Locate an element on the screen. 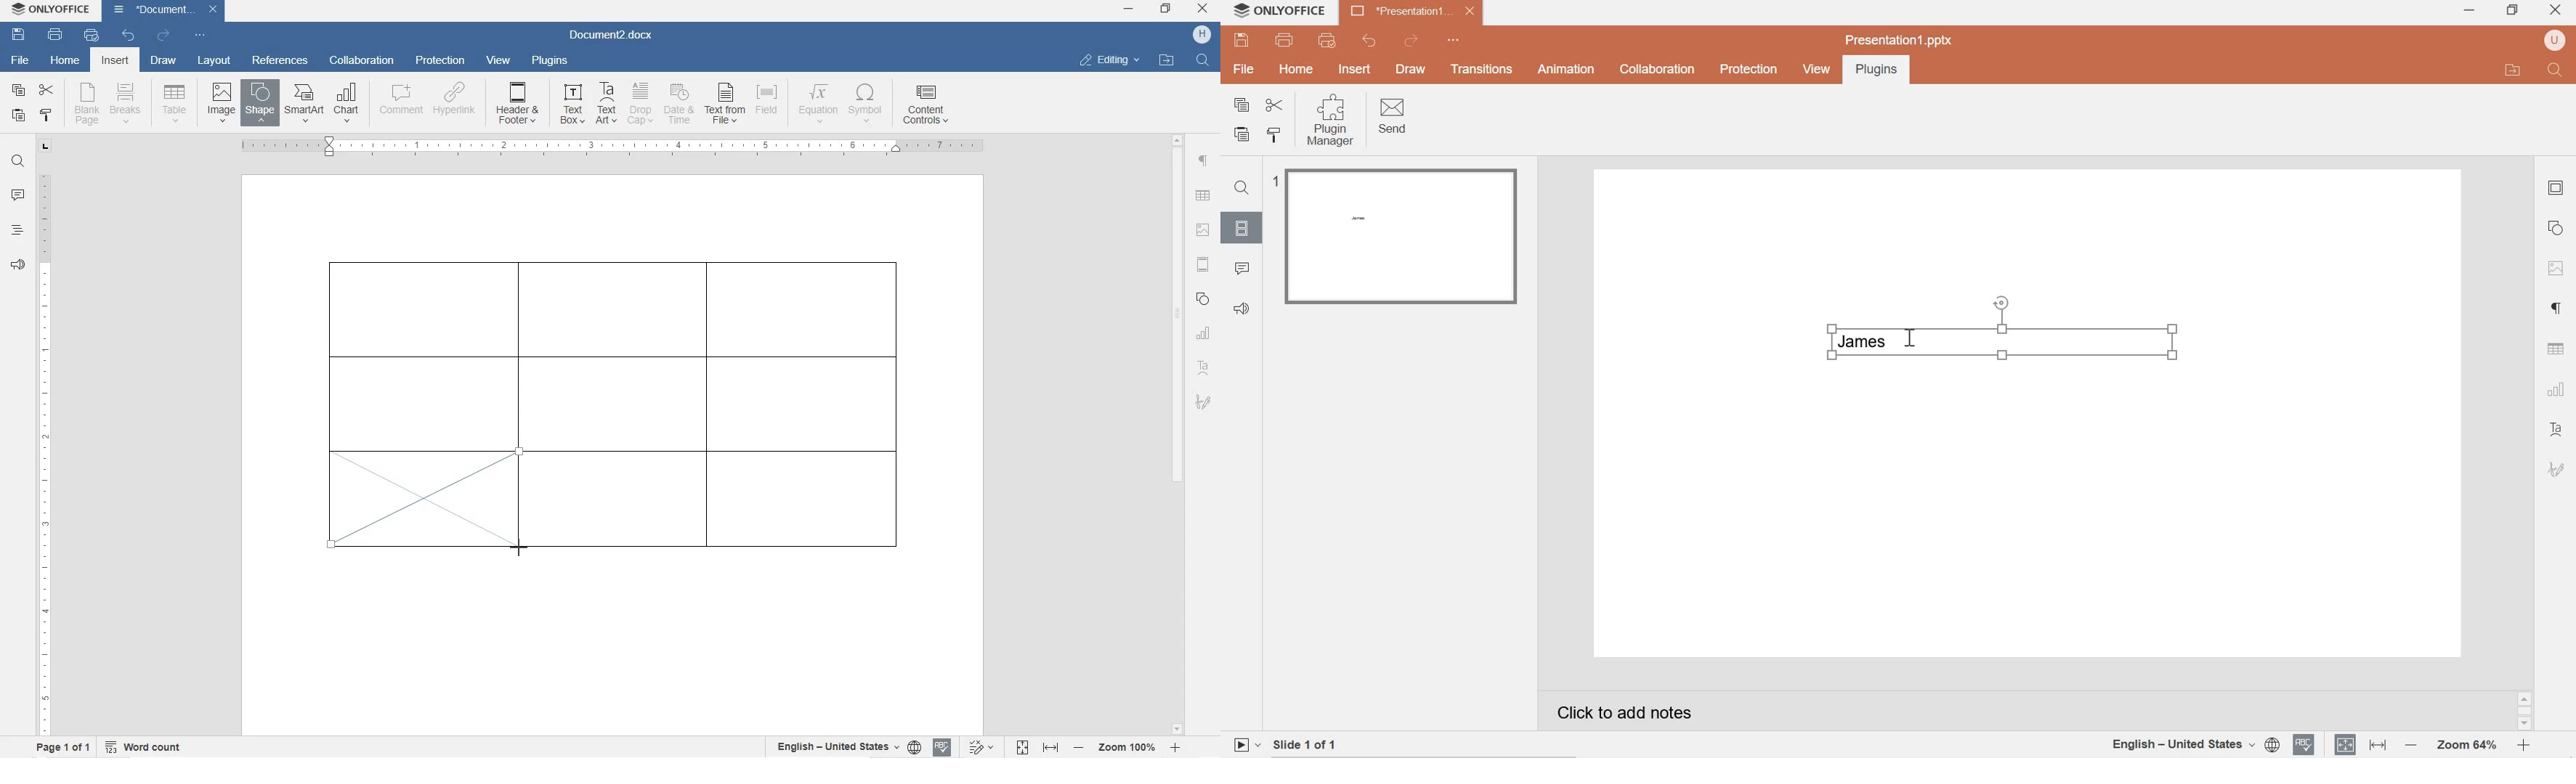  spell checker is located at coordinates (2305, 745).